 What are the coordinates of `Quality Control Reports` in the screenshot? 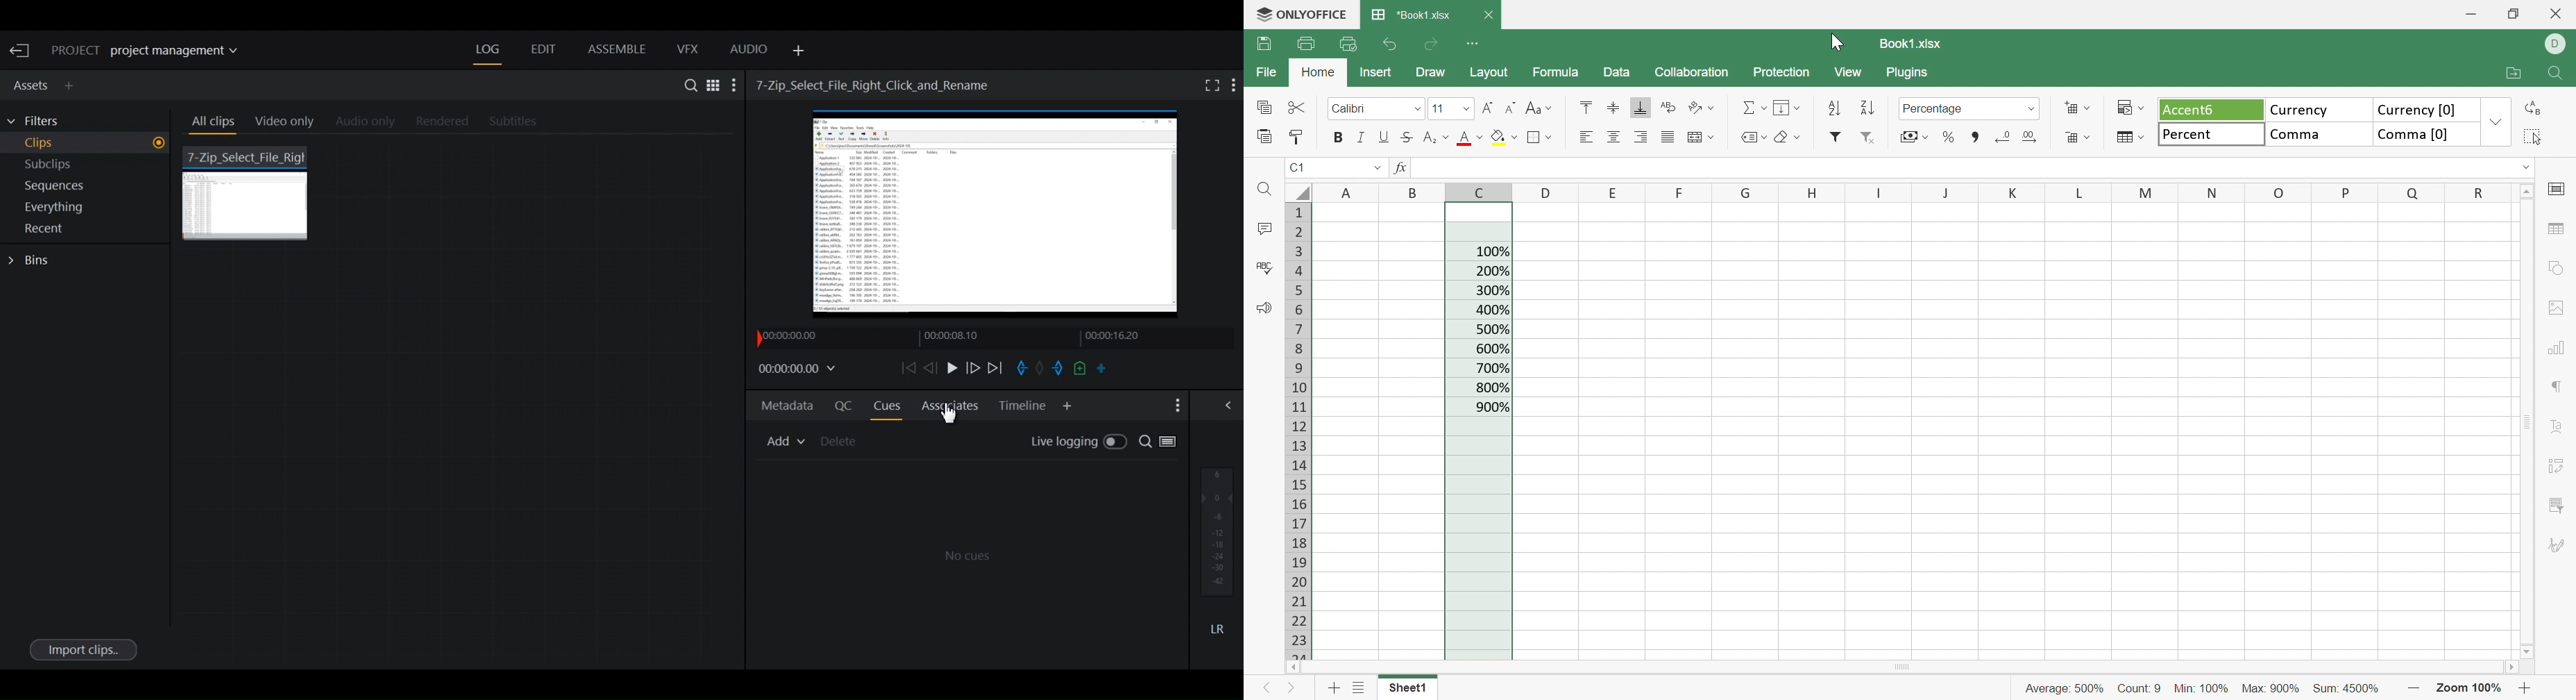 It's located at (967, 562).